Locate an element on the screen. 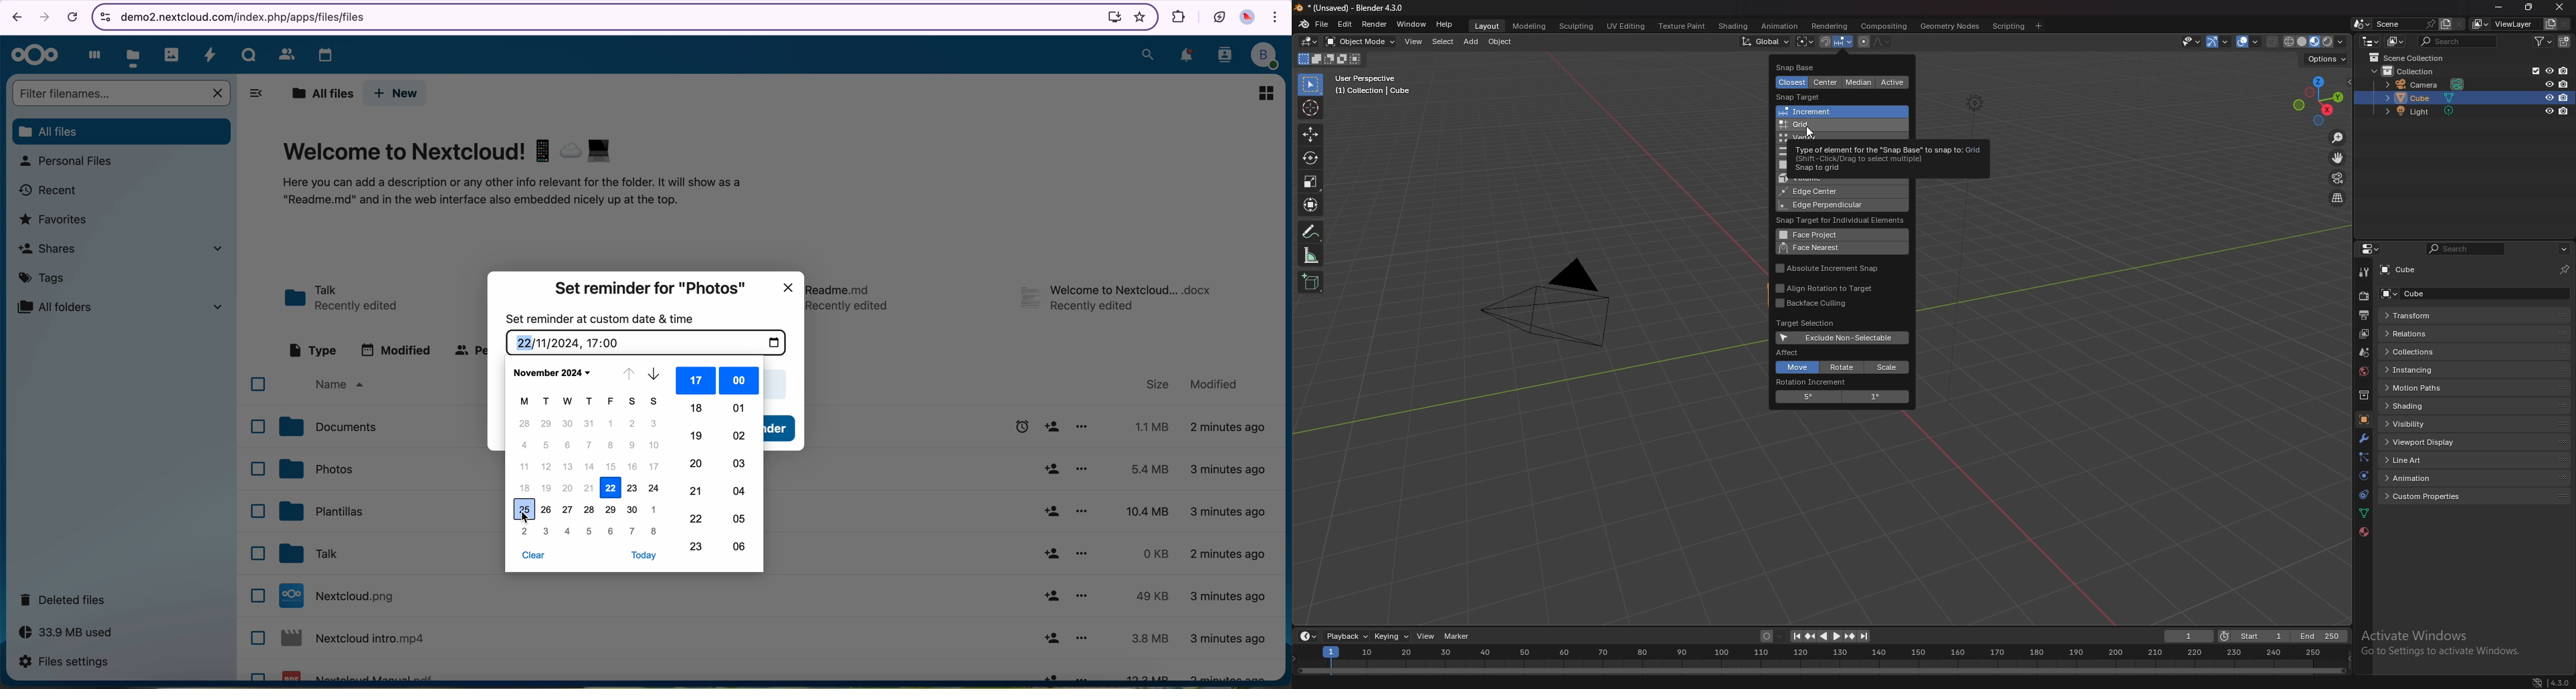 This screenshot has height=700, width=2576. 5 degree is located at coordinates (1807, 397).